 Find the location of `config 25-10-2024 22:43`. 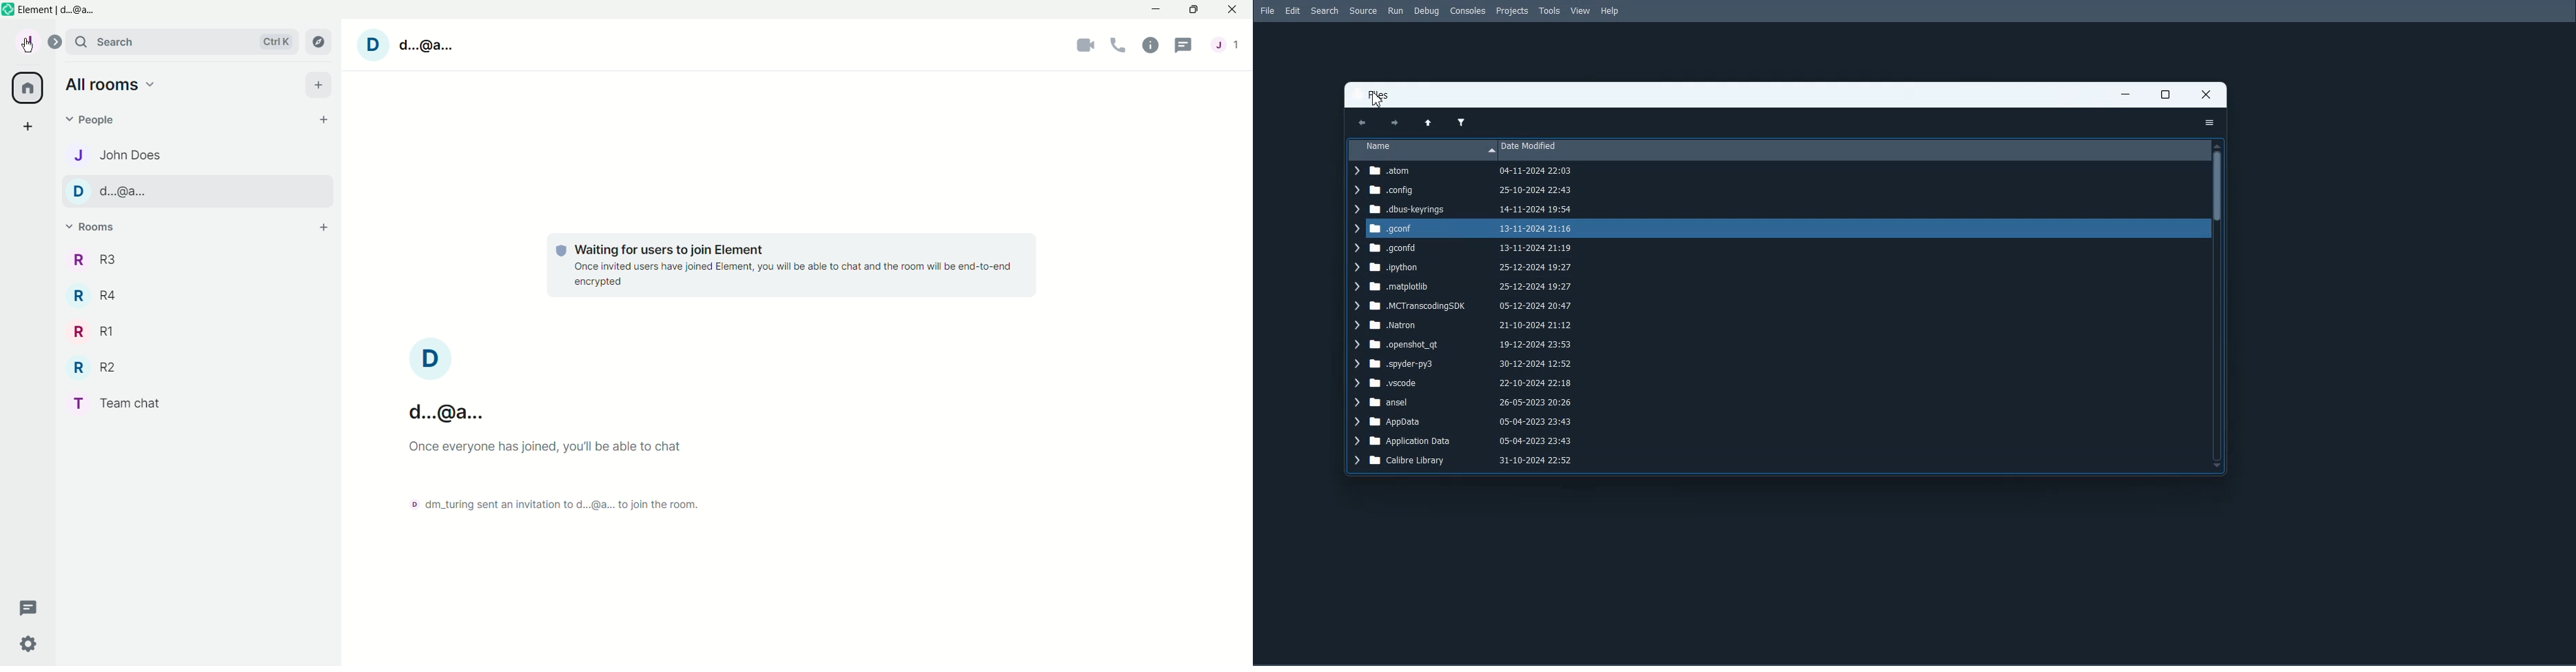

config 25-10-2024 22:43 is located at coordinates (1462, 190).